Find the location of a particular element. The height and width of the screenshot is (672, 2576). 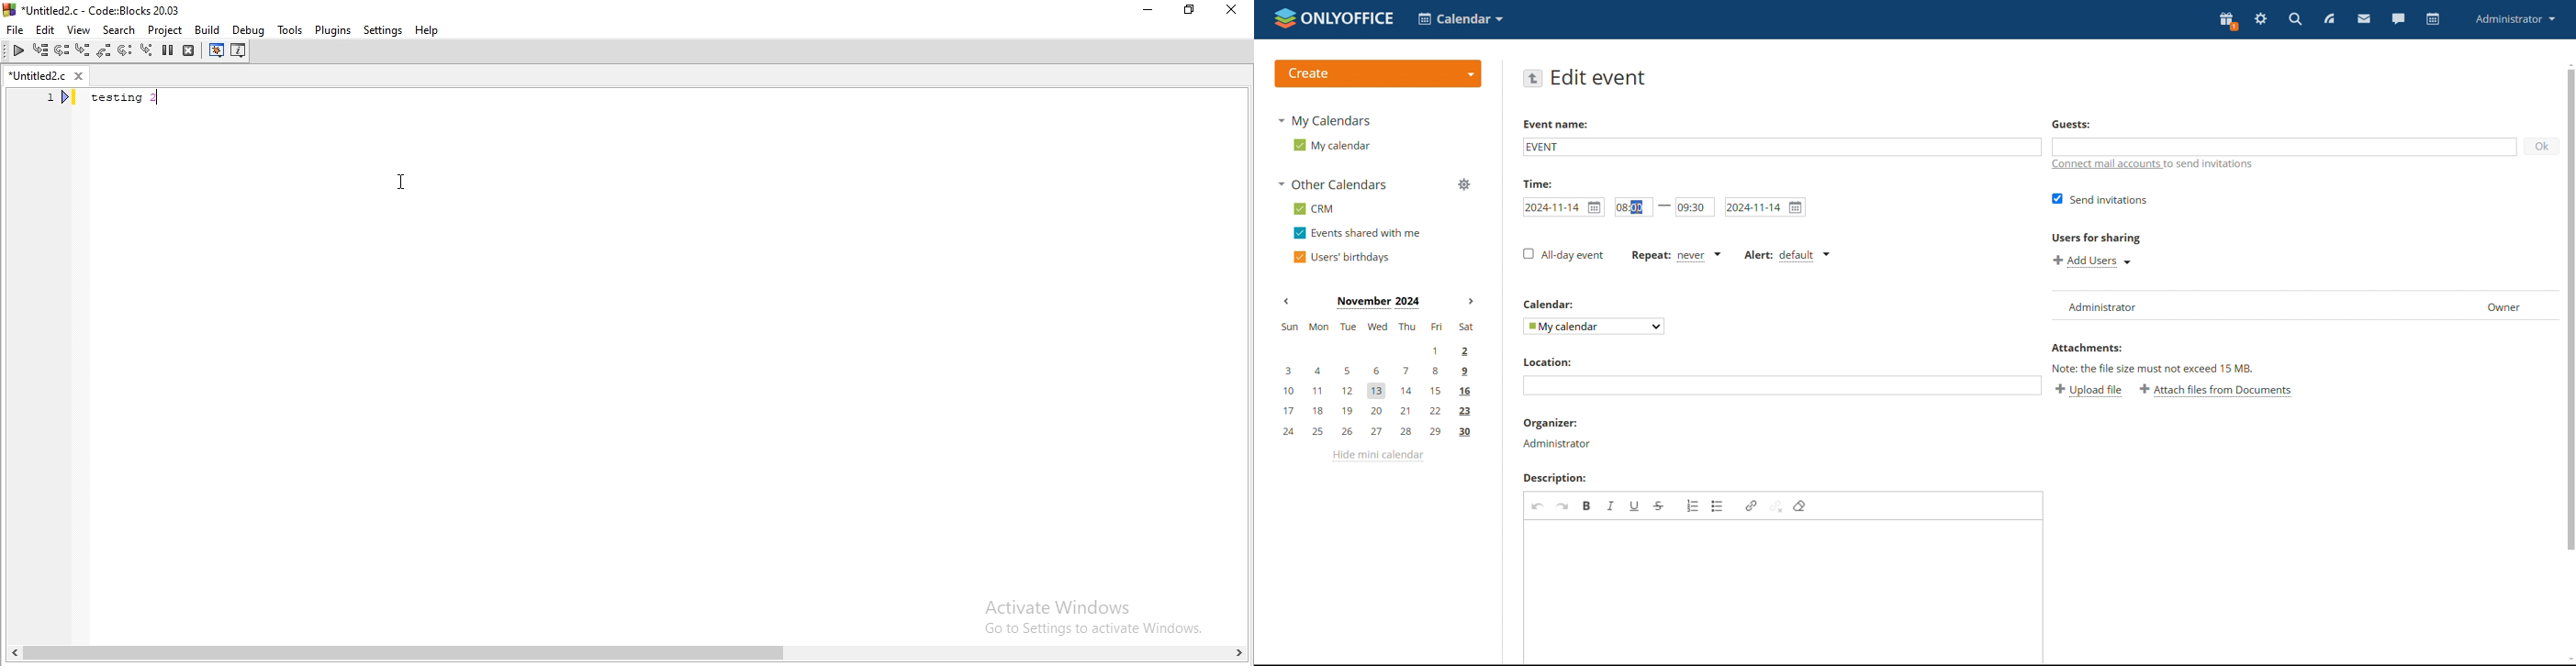

Search  is located at coordinates (116, 31).